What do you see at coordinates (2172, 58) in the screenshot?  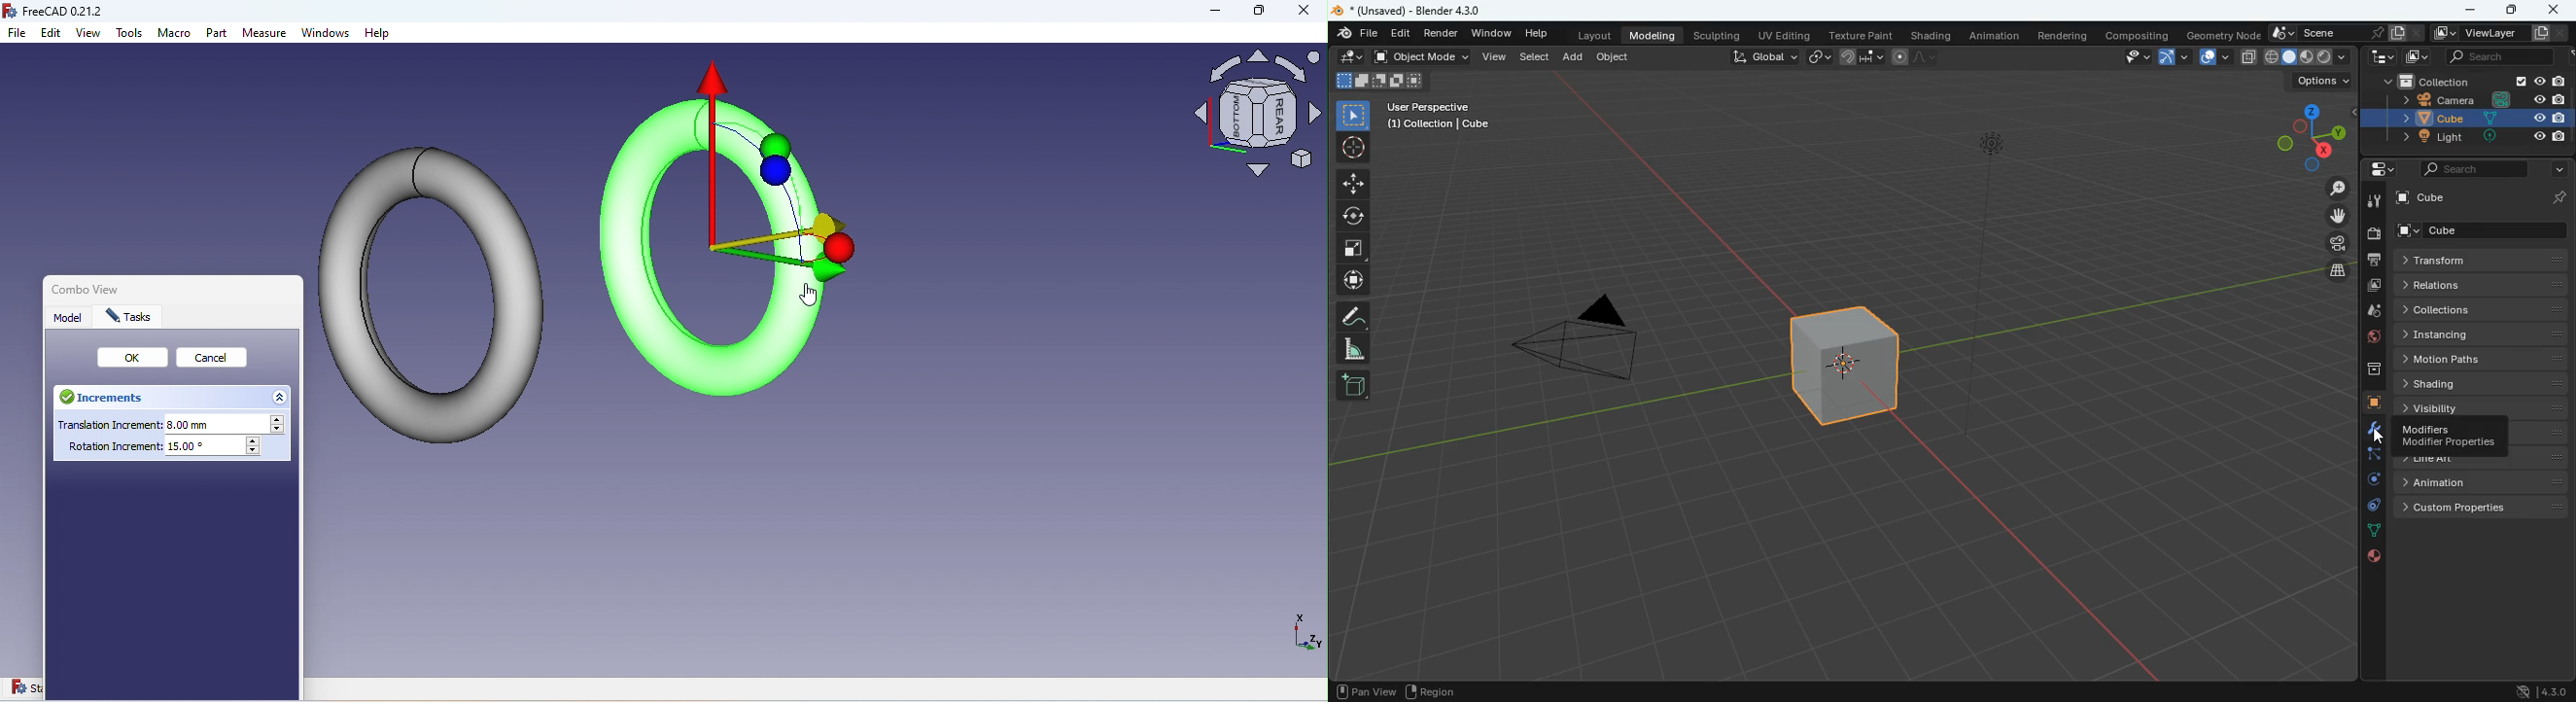 I see `arrow` at bounding box center [2172, 58].